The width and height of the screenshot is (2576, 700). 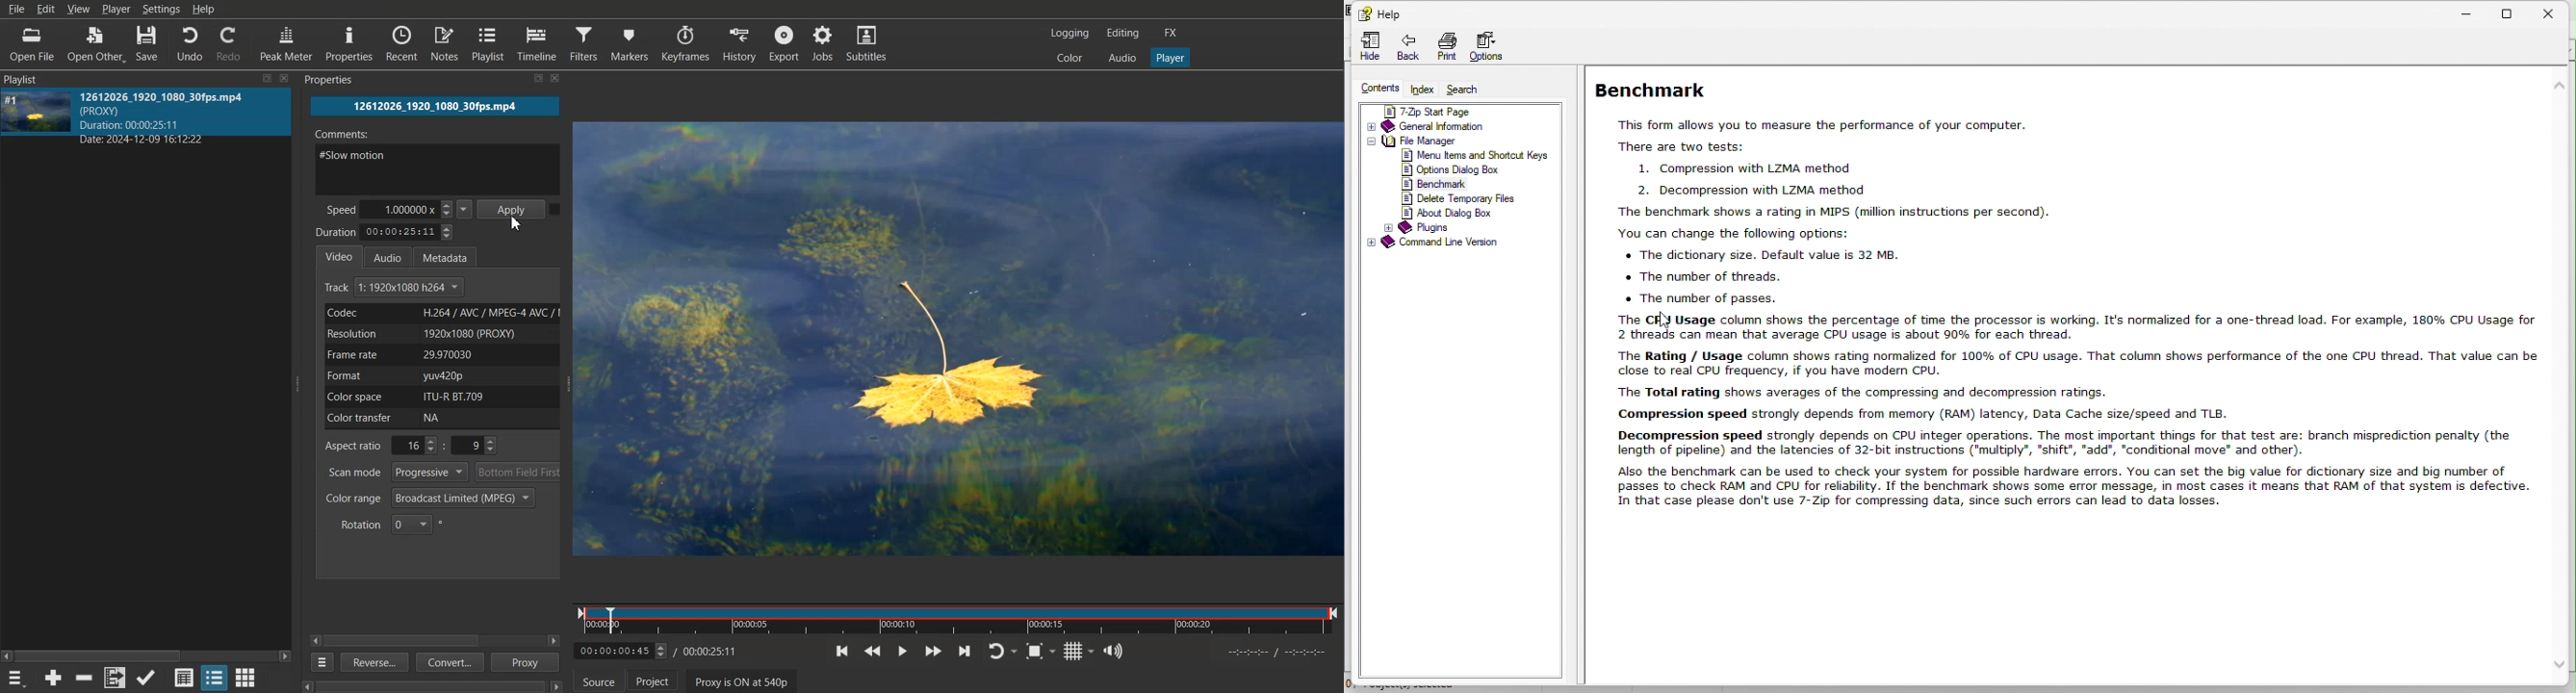 I want to click on Scroll Left, so click(x=316, y=640).